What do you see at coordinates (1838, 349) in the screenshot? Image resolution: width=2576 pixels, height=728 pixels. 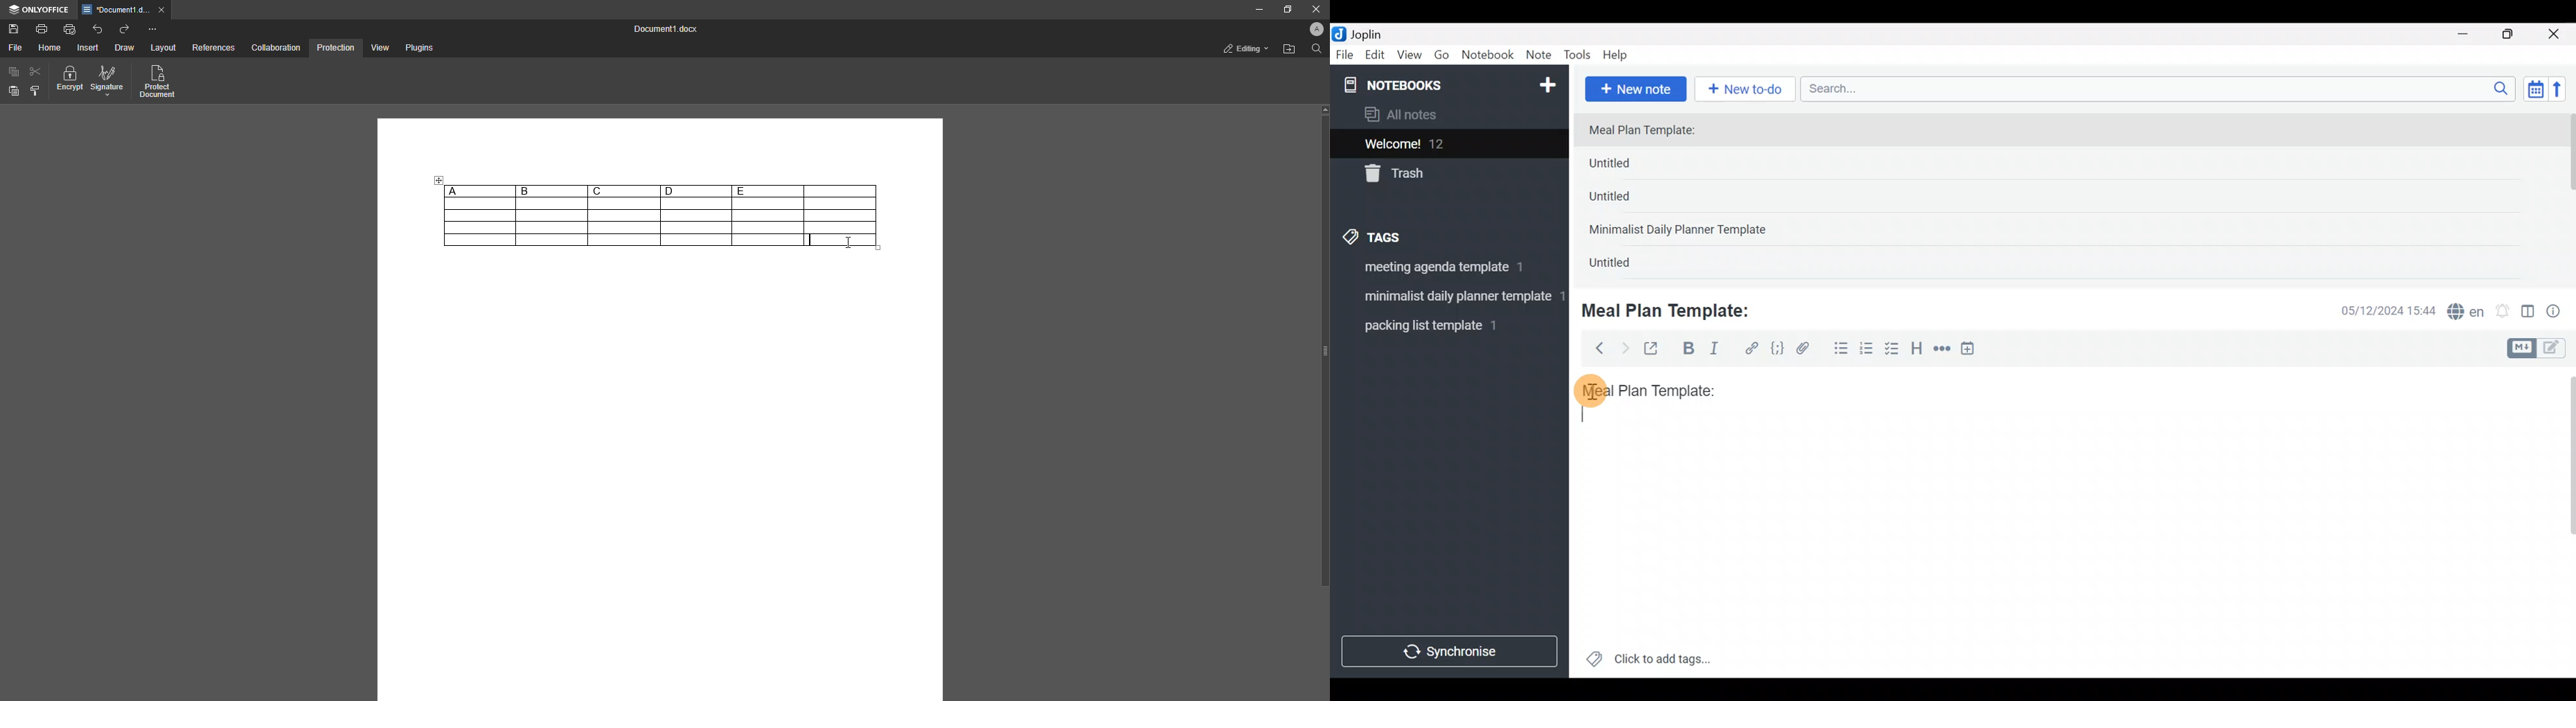 I see `Bulleted list` at bounding box center [1838, 349].